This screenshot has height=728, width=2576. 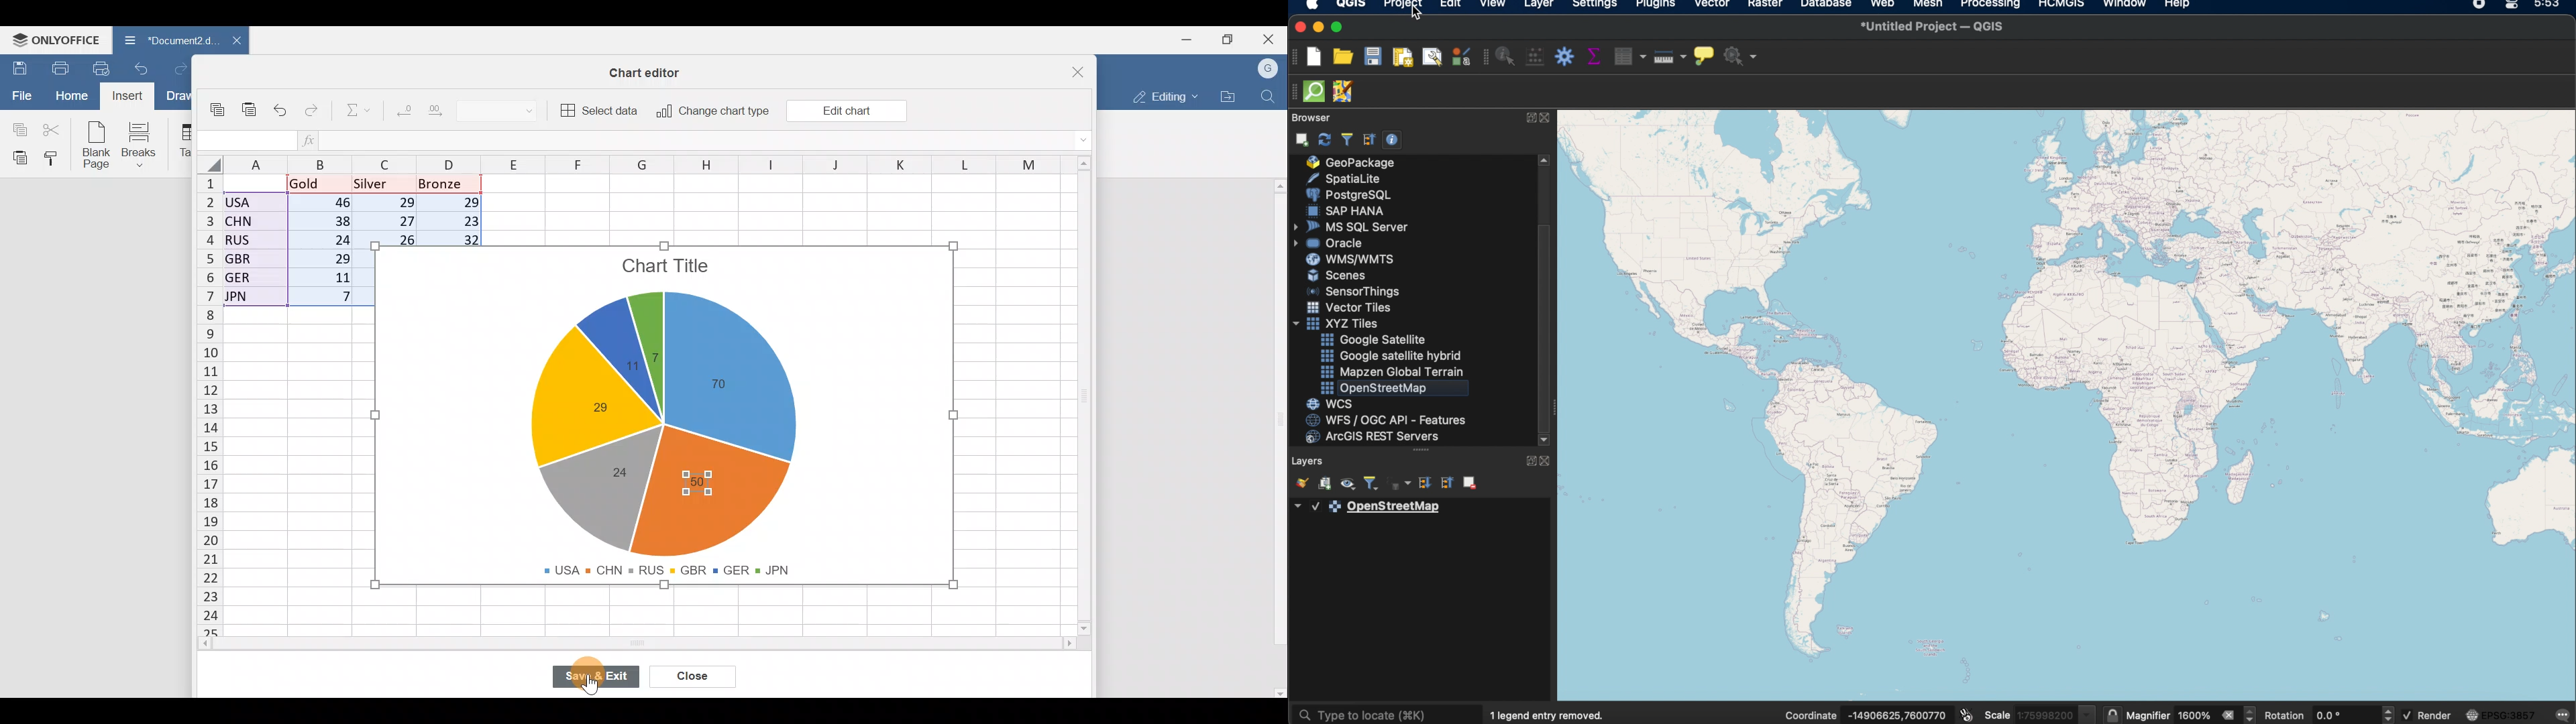 I want to click on more, so click(x=1419, y=452).